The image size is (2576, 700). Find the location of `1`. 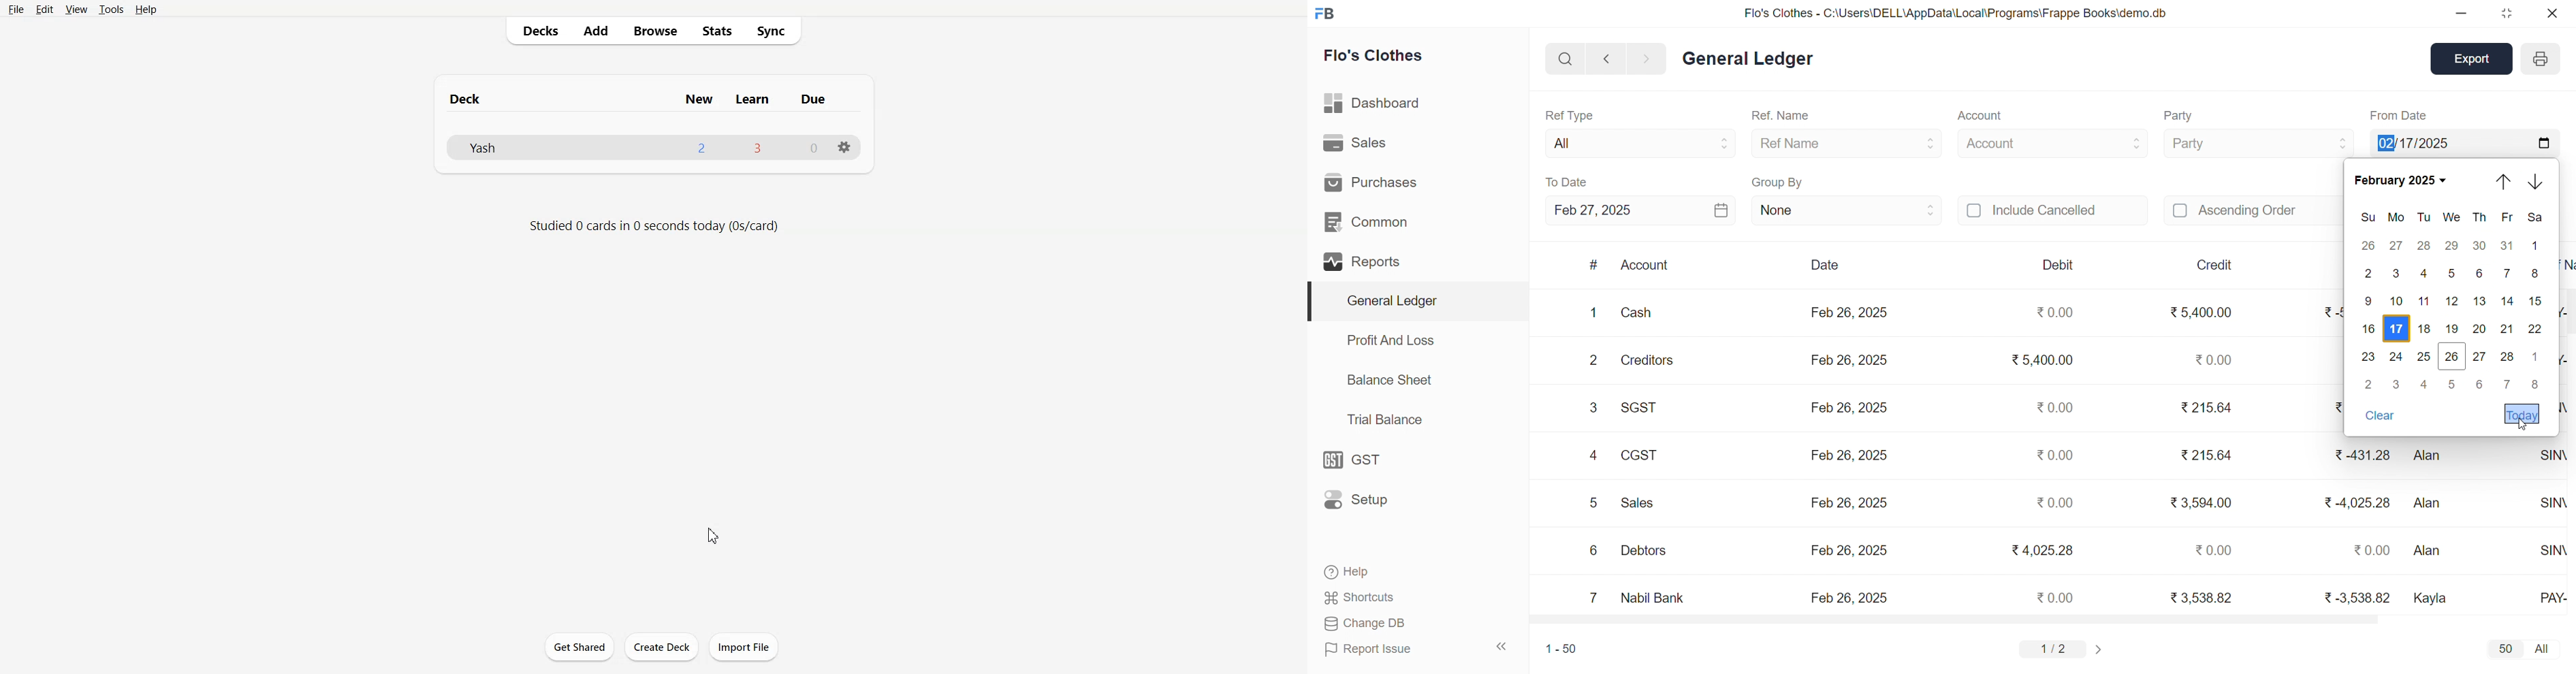

1 is located at coordinates (2536, 354).